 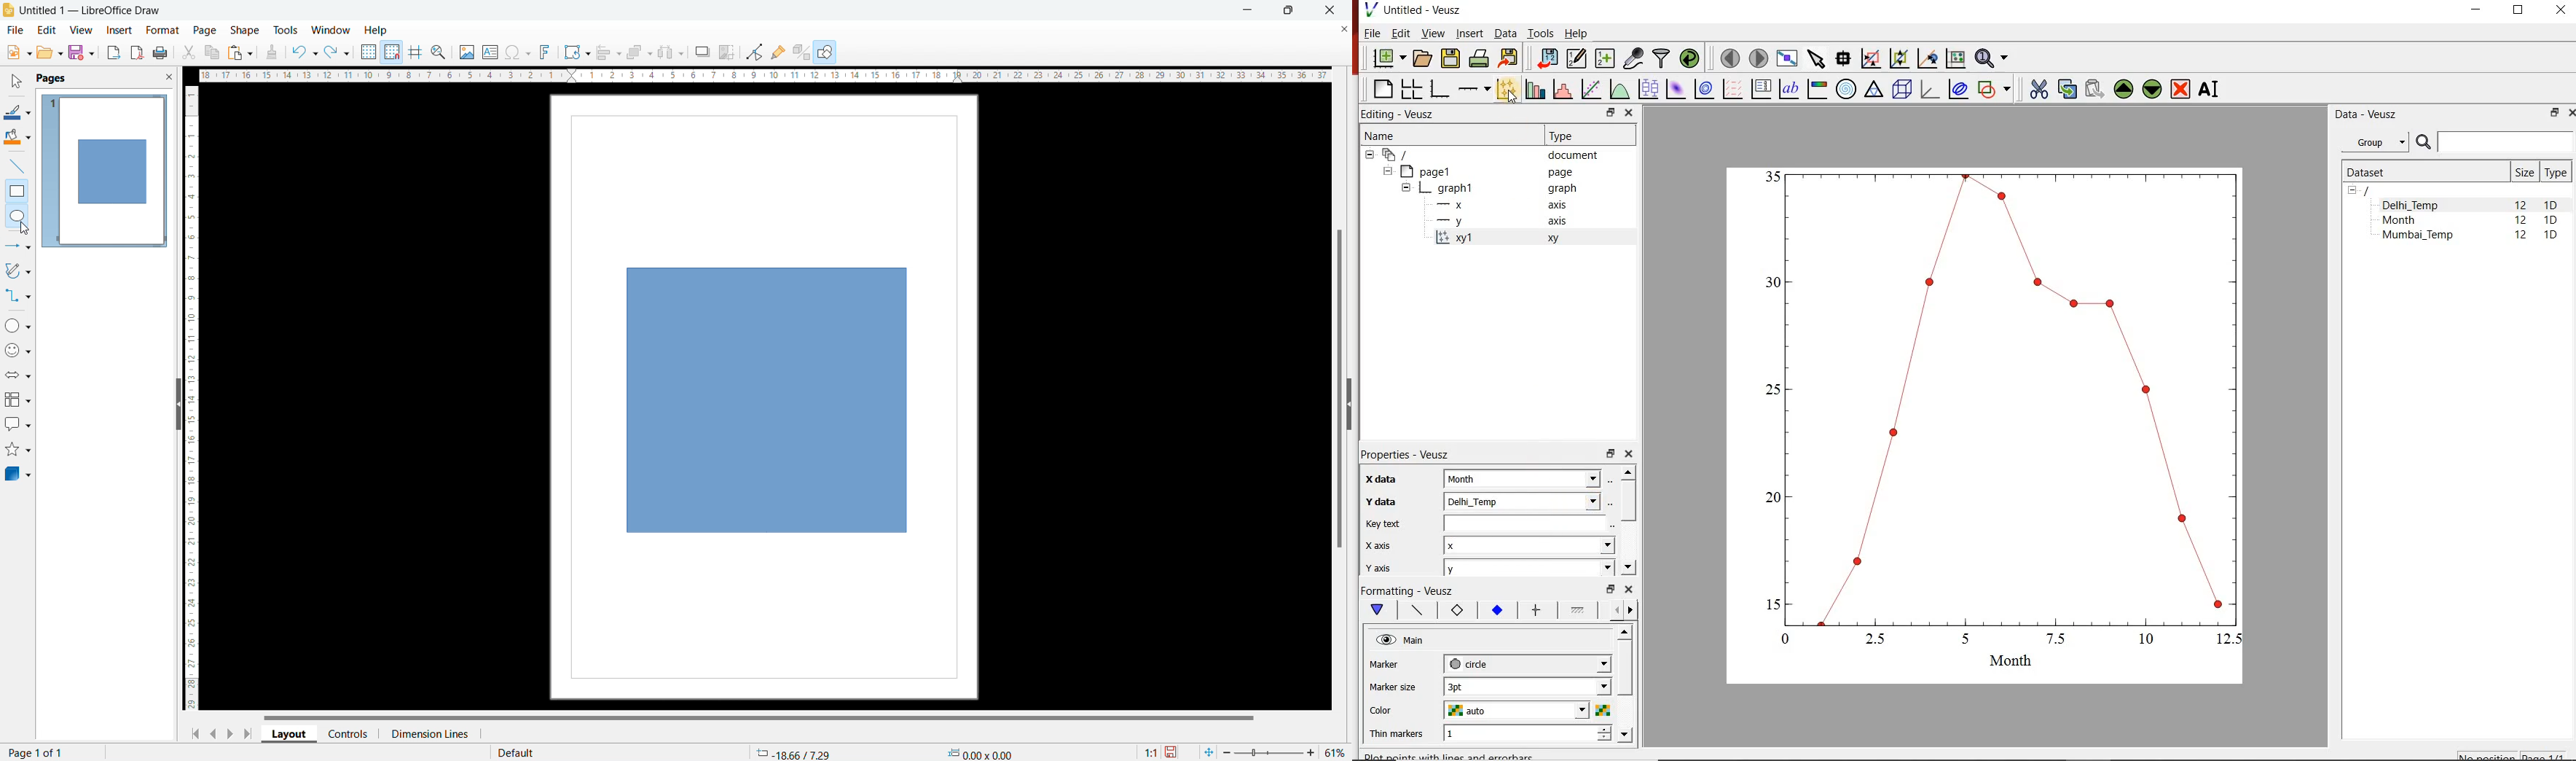 I want to click on save, so click(x=1173, y=753).